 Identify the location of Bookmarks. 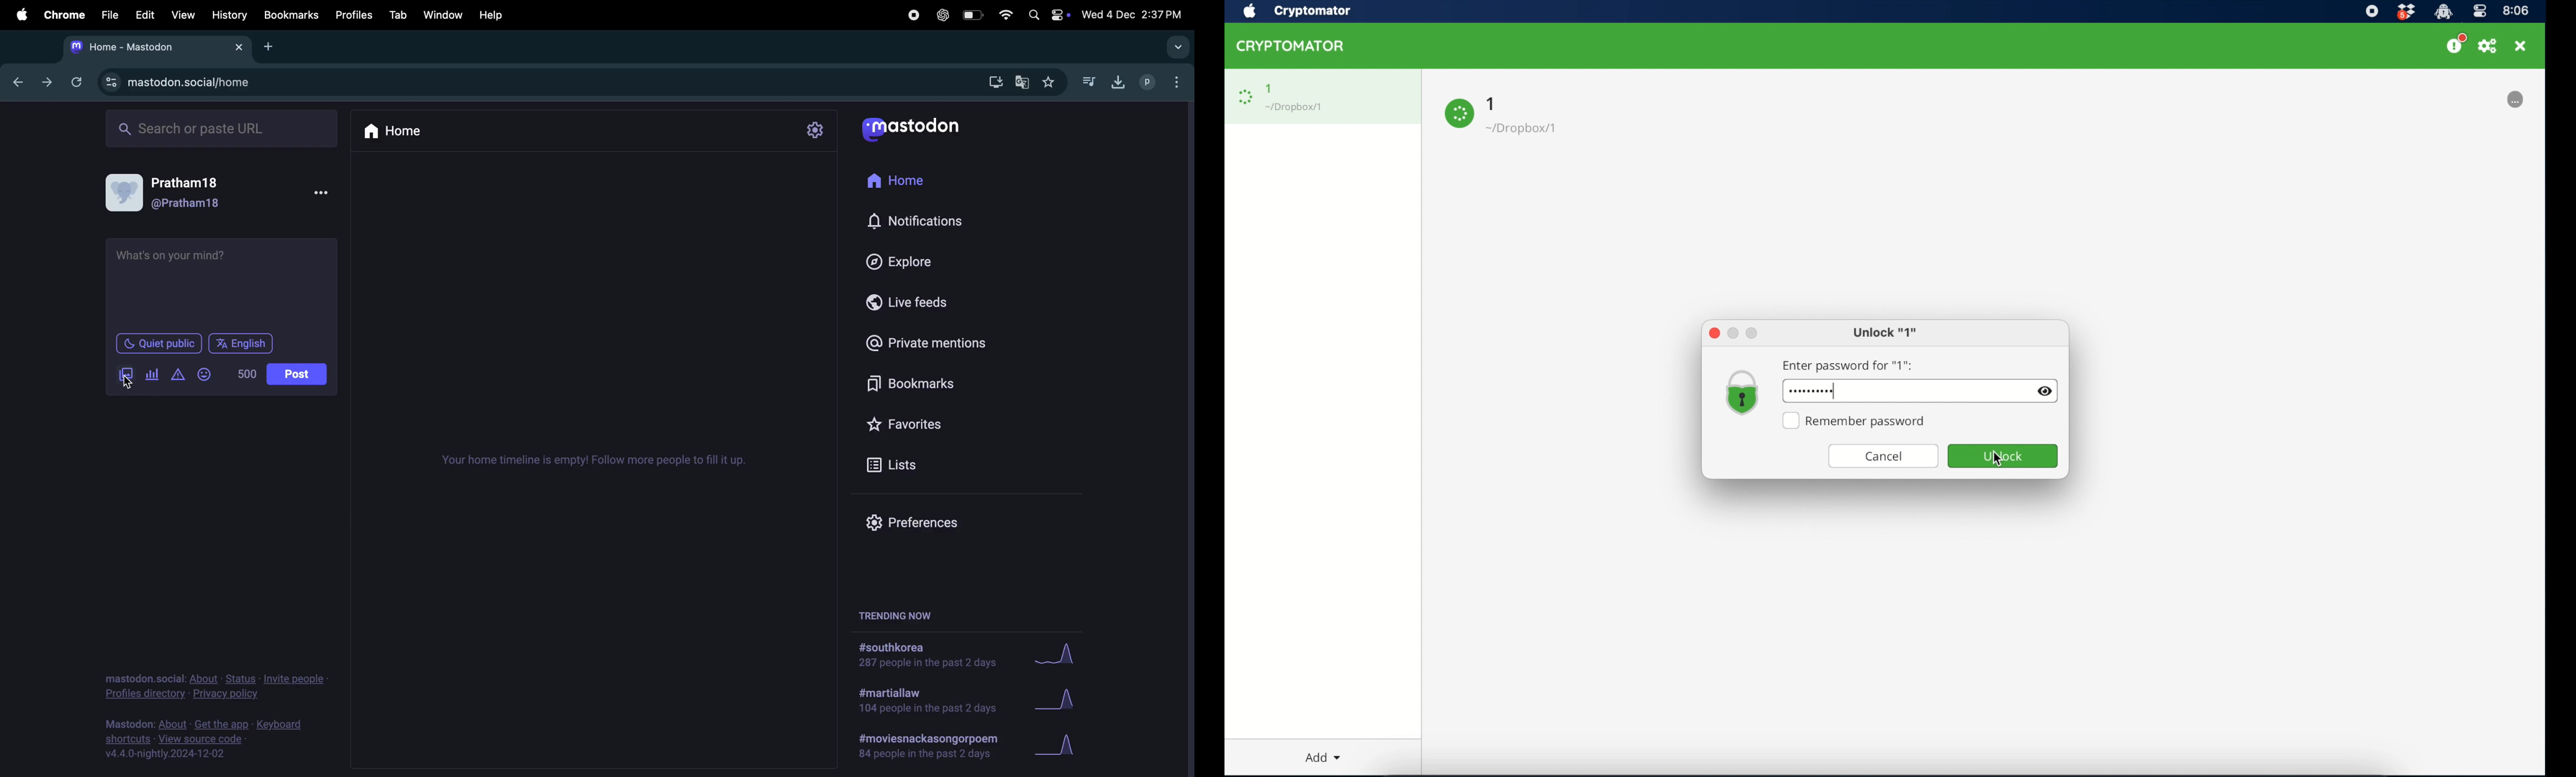
(292, 16).